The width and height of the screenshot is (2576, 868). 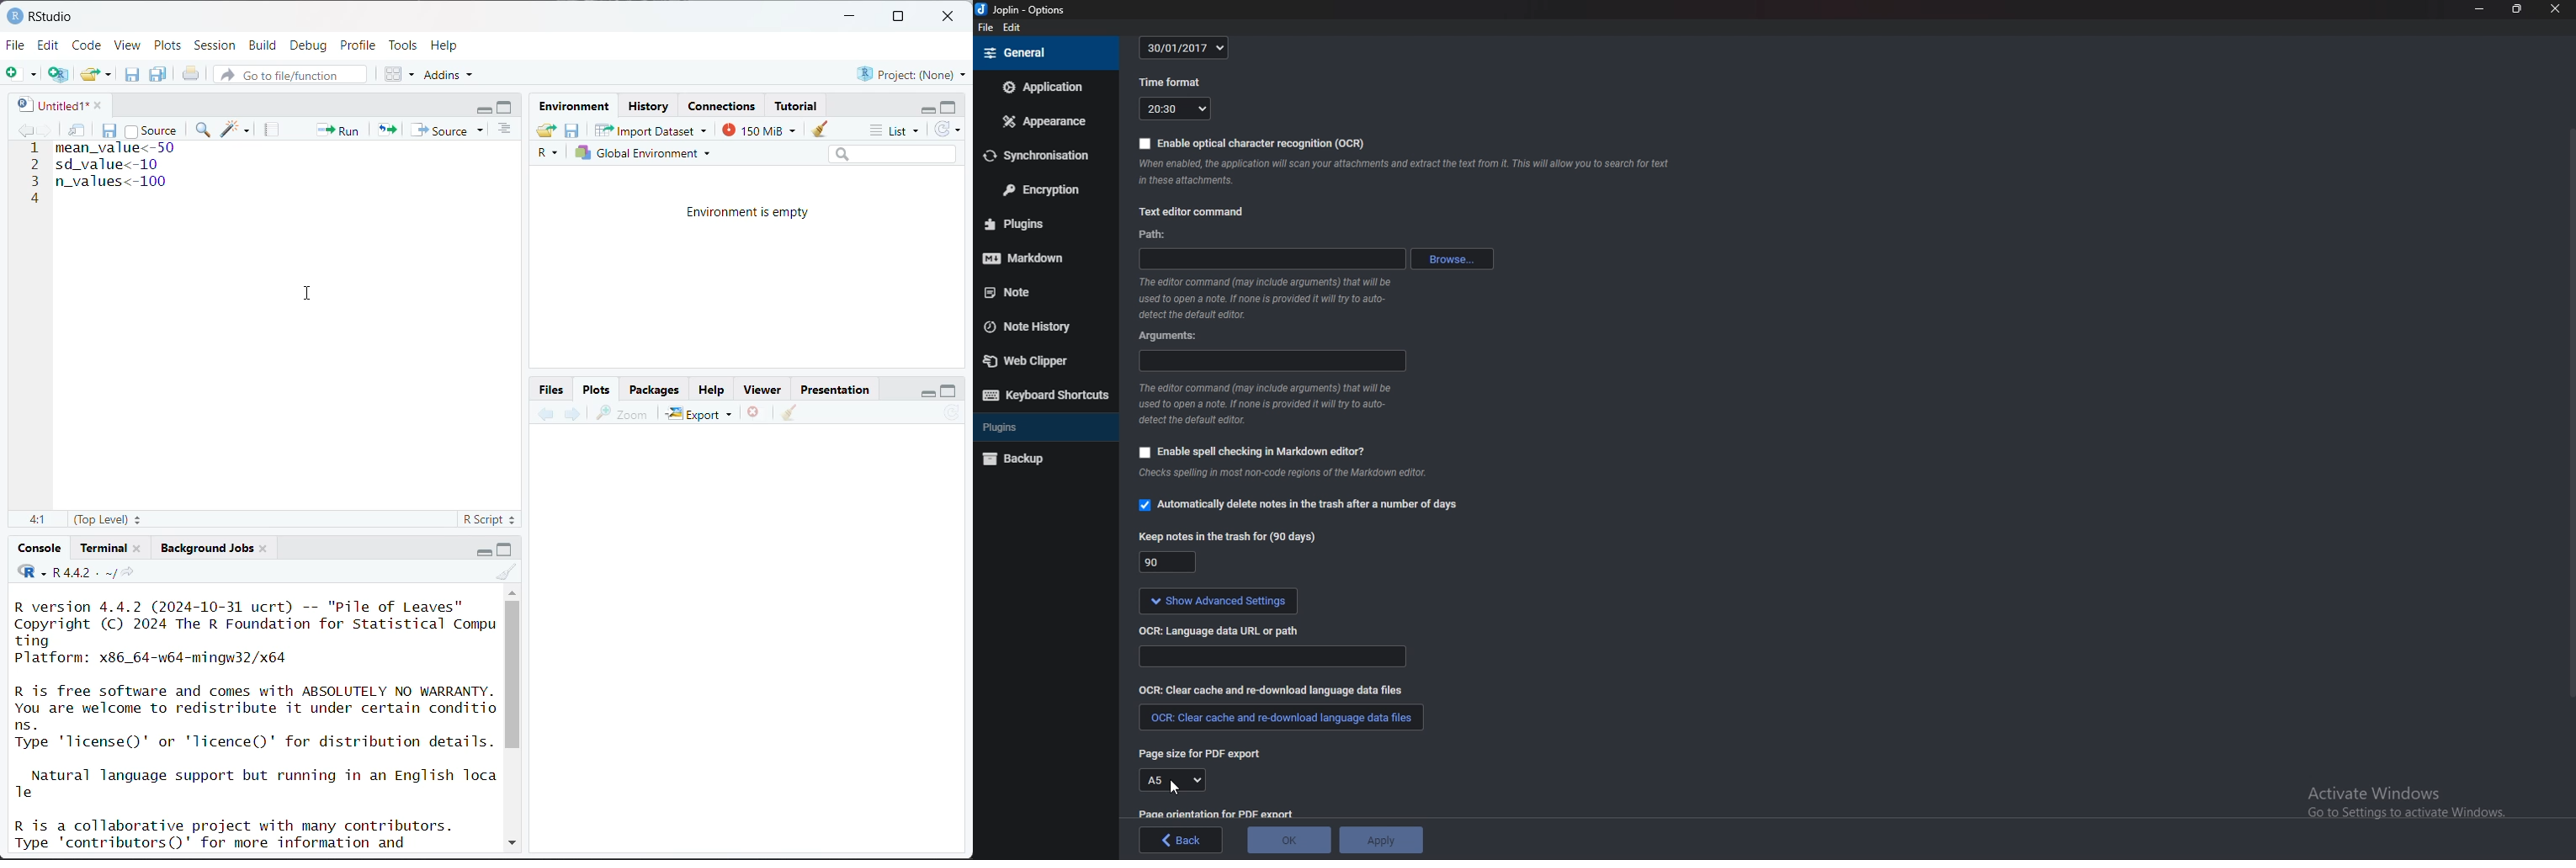 What do you see at coordinates (1169, 336) in the screenshot?
I see `Arguments` at bounding box center [1169, 336].